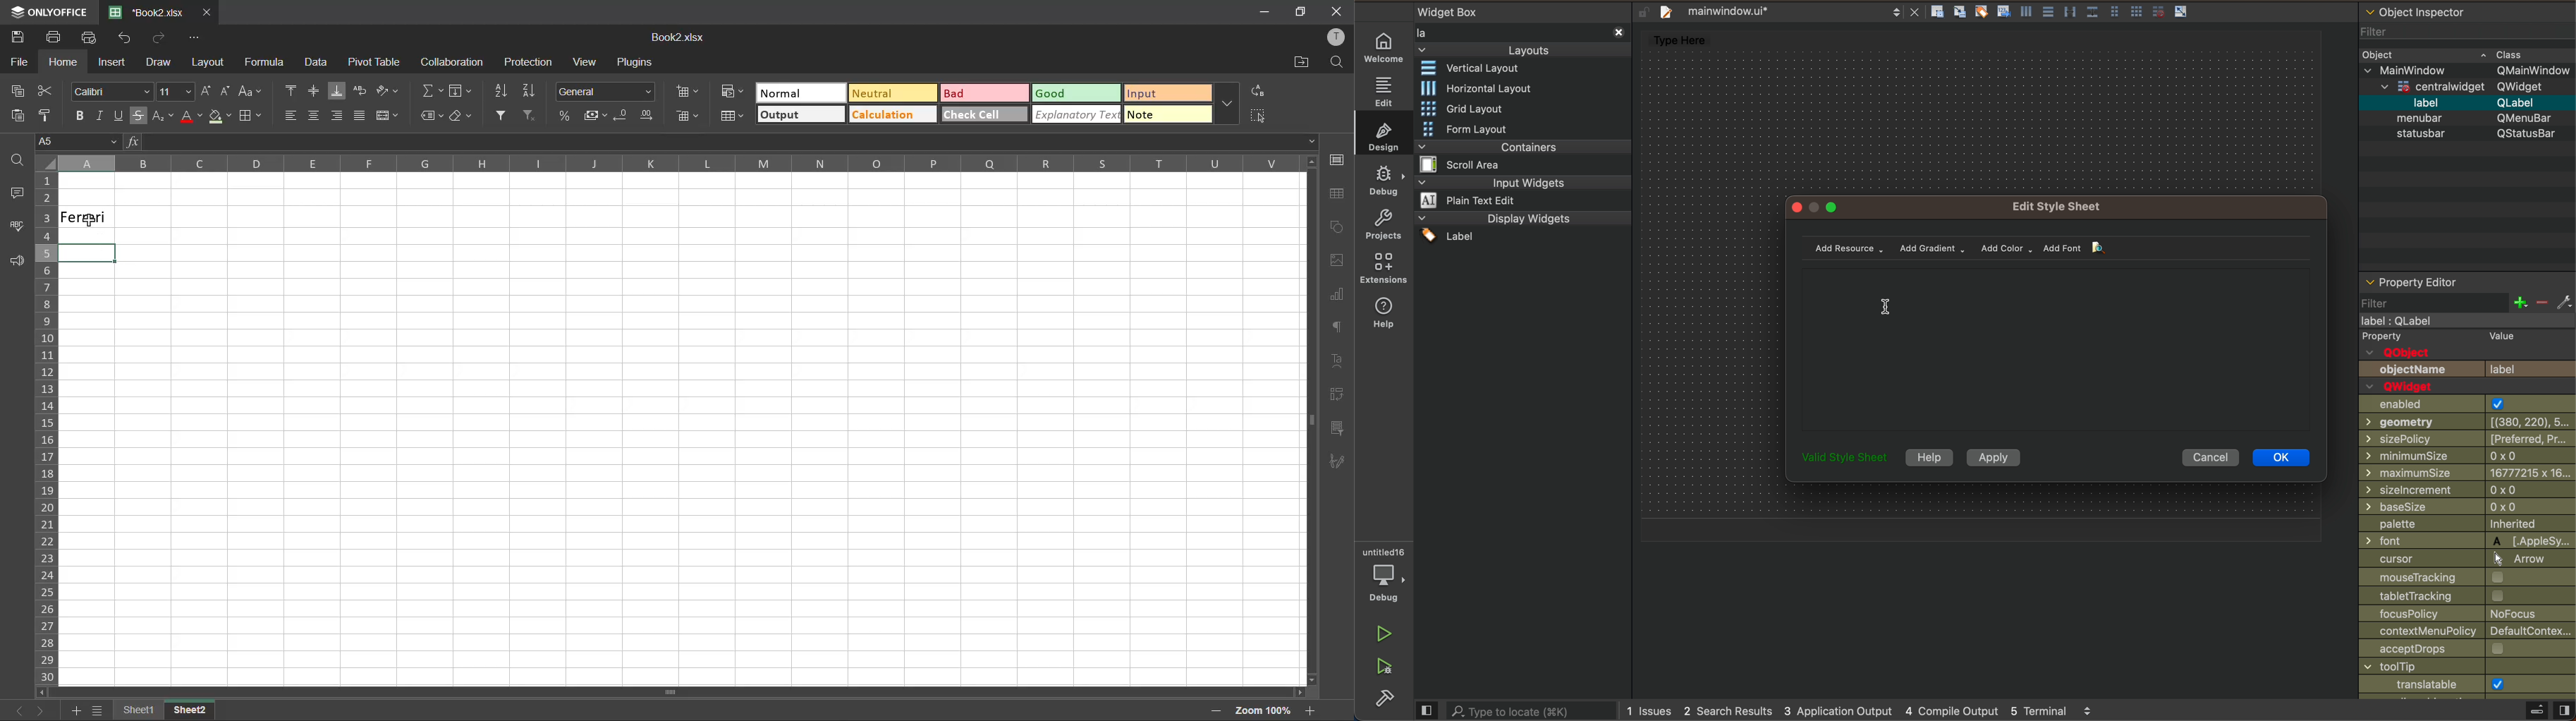 Image resolution: width=2576 pixels, height=728 pixels. What do you see at coordinates (135, 710) in the screenshot?
I see `sheet 1` at bounding box center [135, 710].